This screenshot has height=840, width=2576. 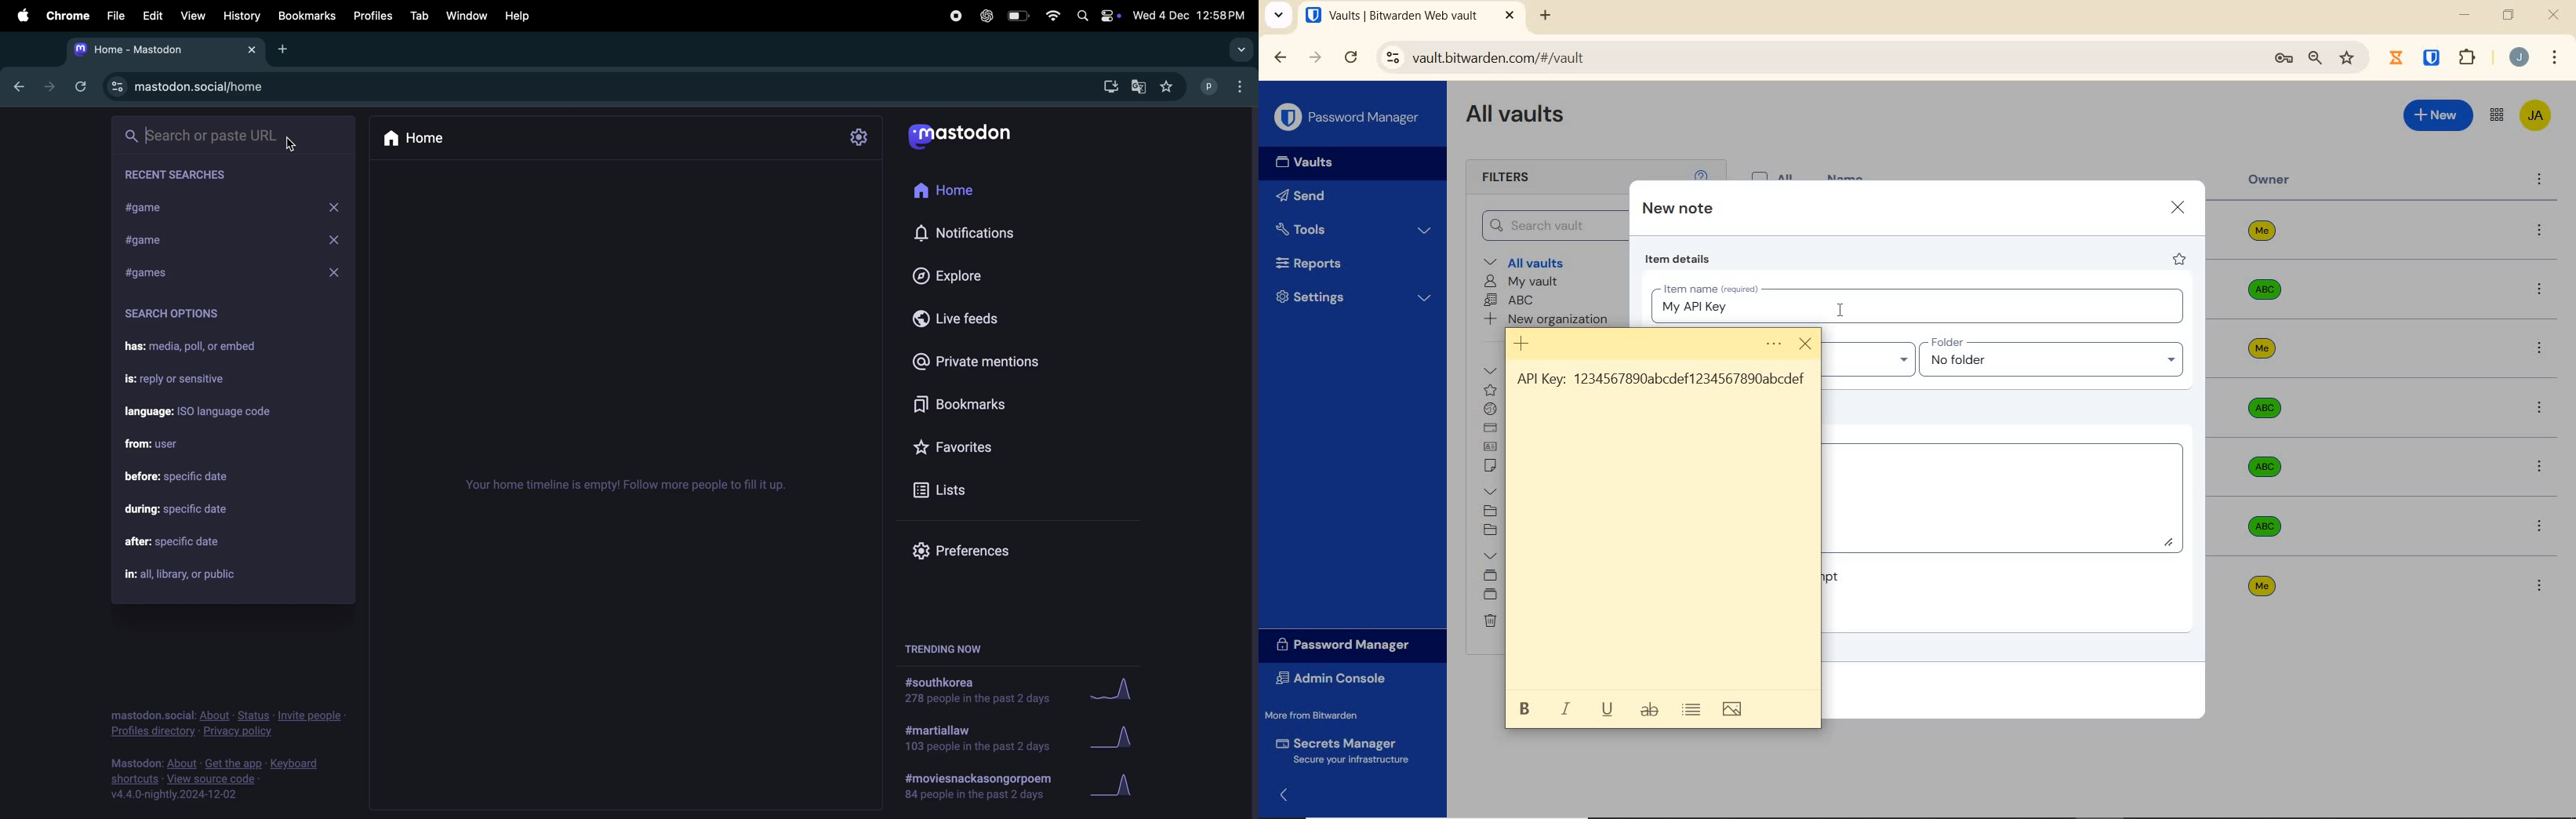 I want to click on All vaults, so click(x=1539, y=264).